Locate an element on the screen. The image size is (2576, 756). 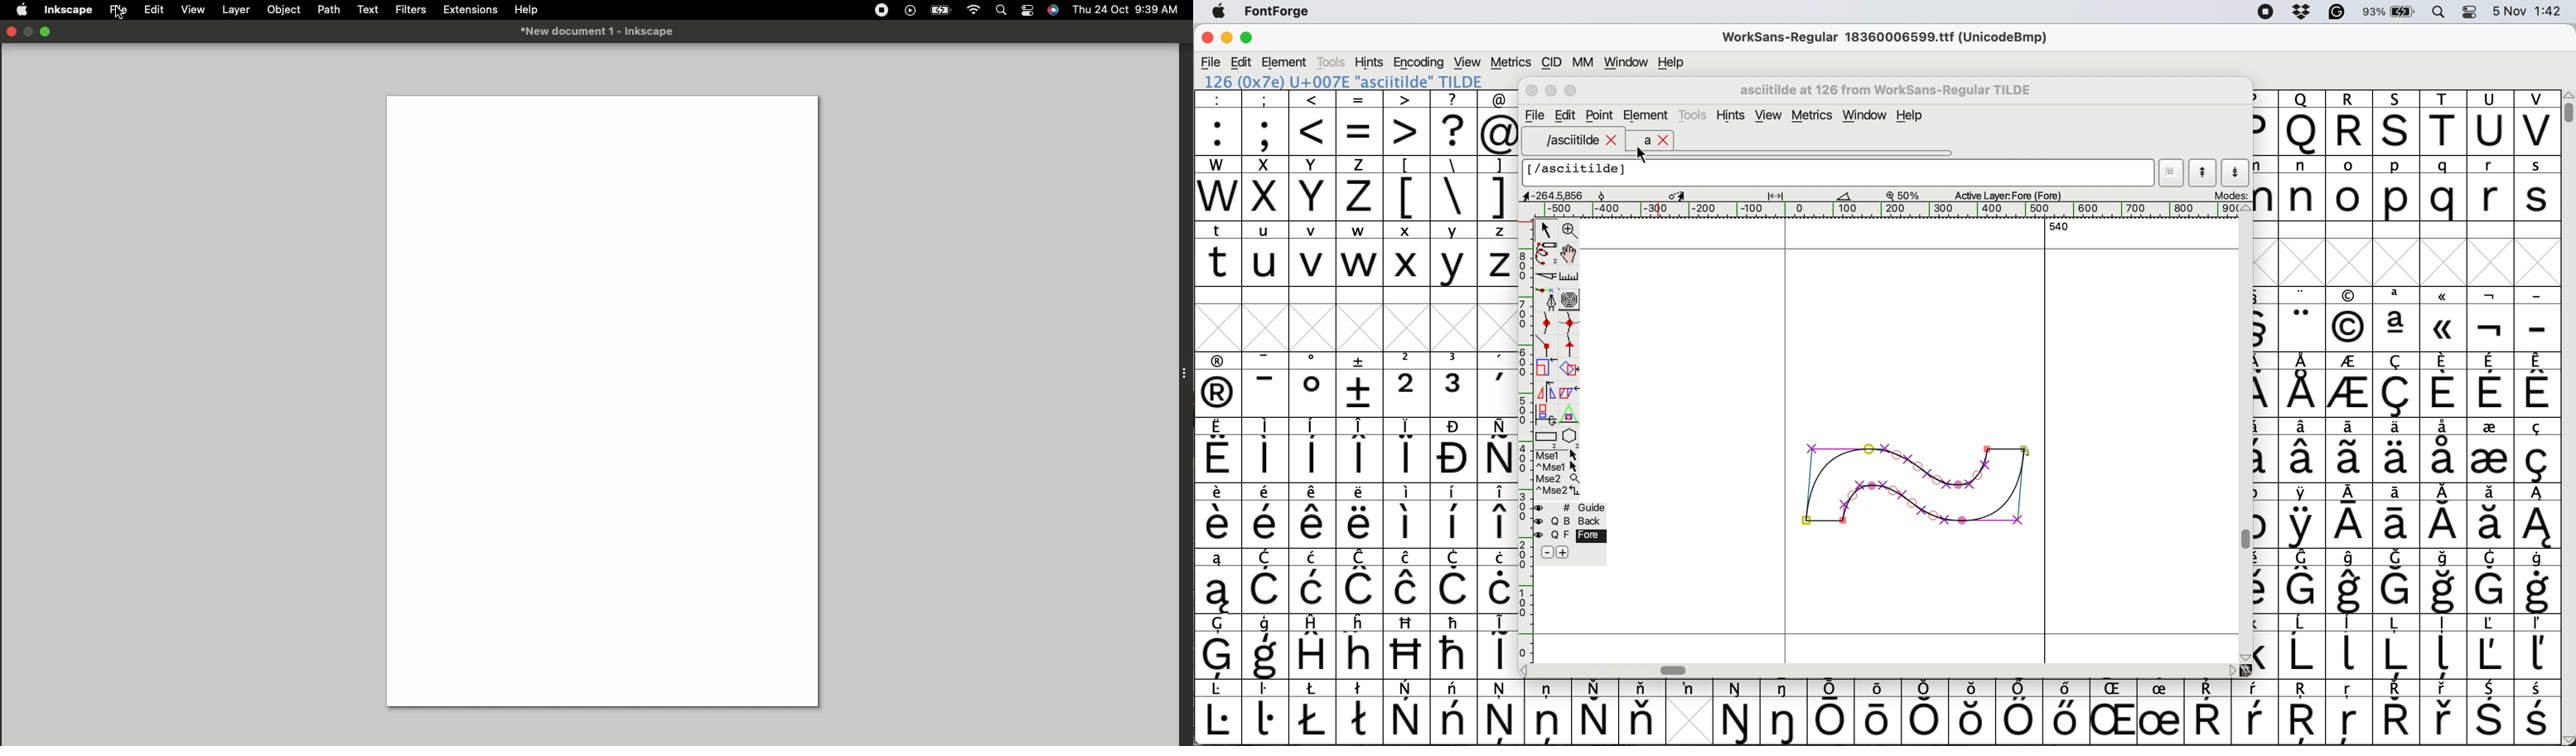
R is located at coordinates (2350, 123).